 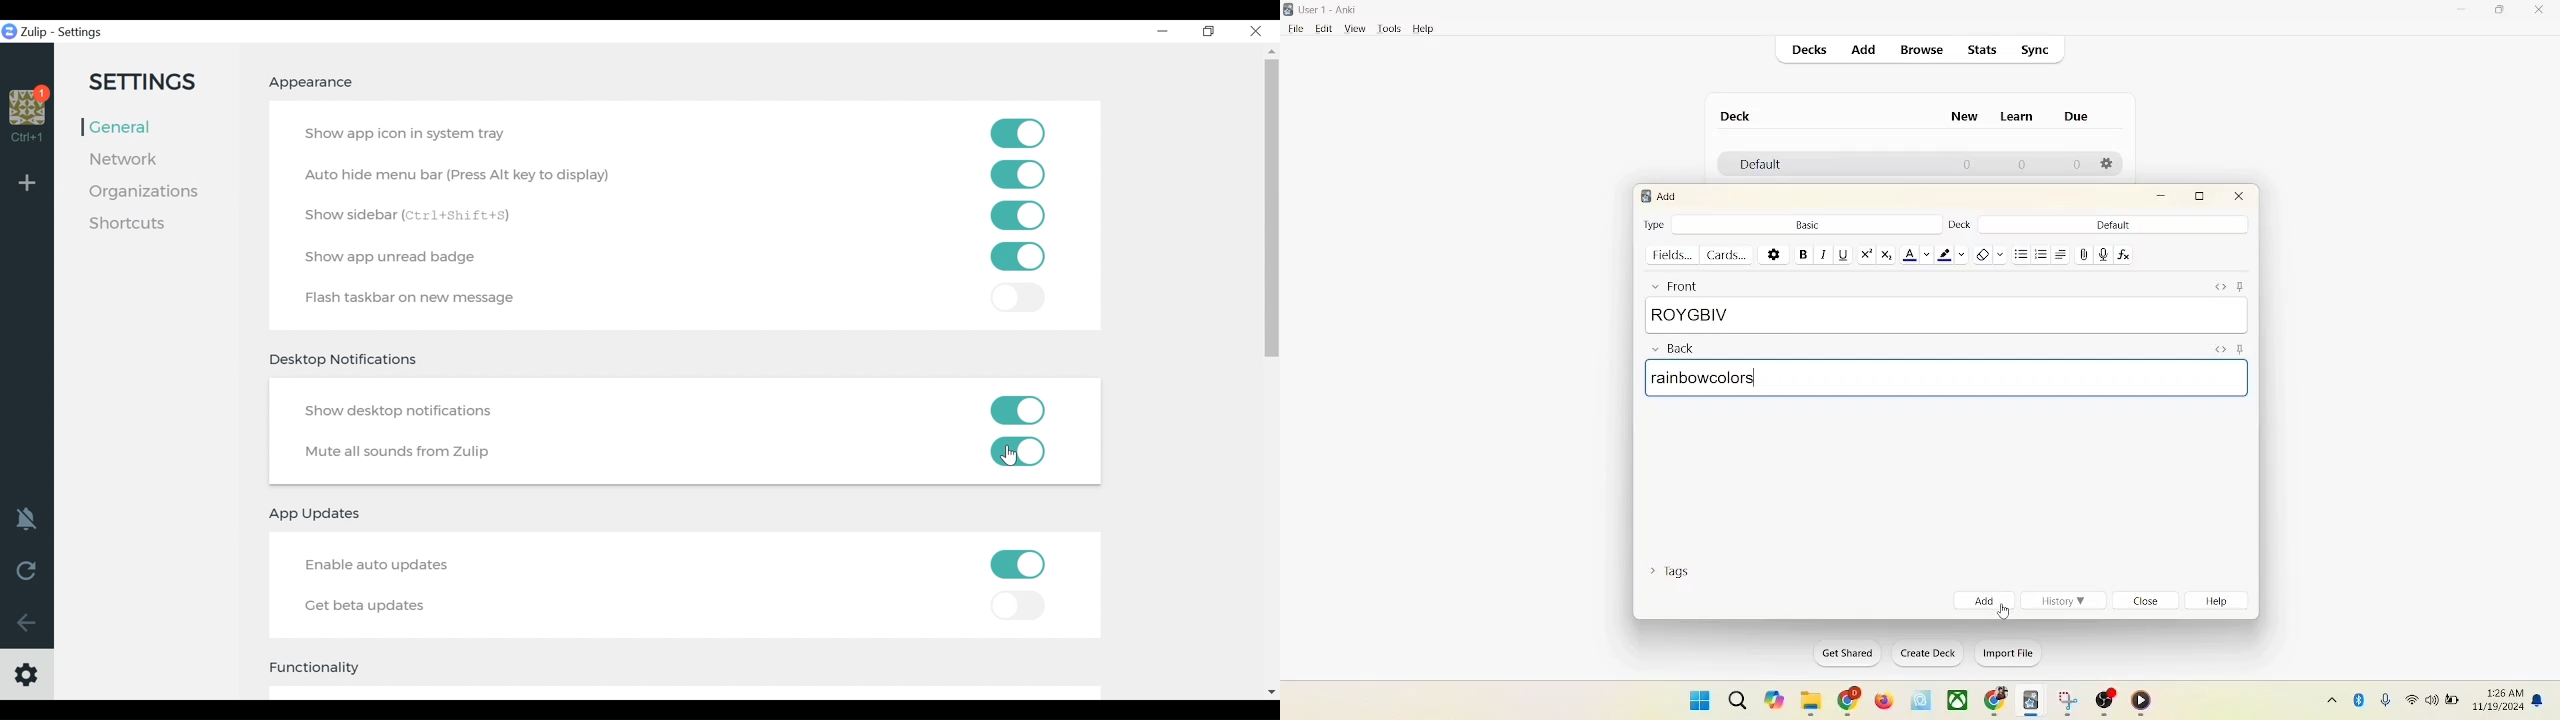 What do you see at coordinates (2239, 350) in the screenshot?
I see `sticky` at bounding box center [2239, 350].